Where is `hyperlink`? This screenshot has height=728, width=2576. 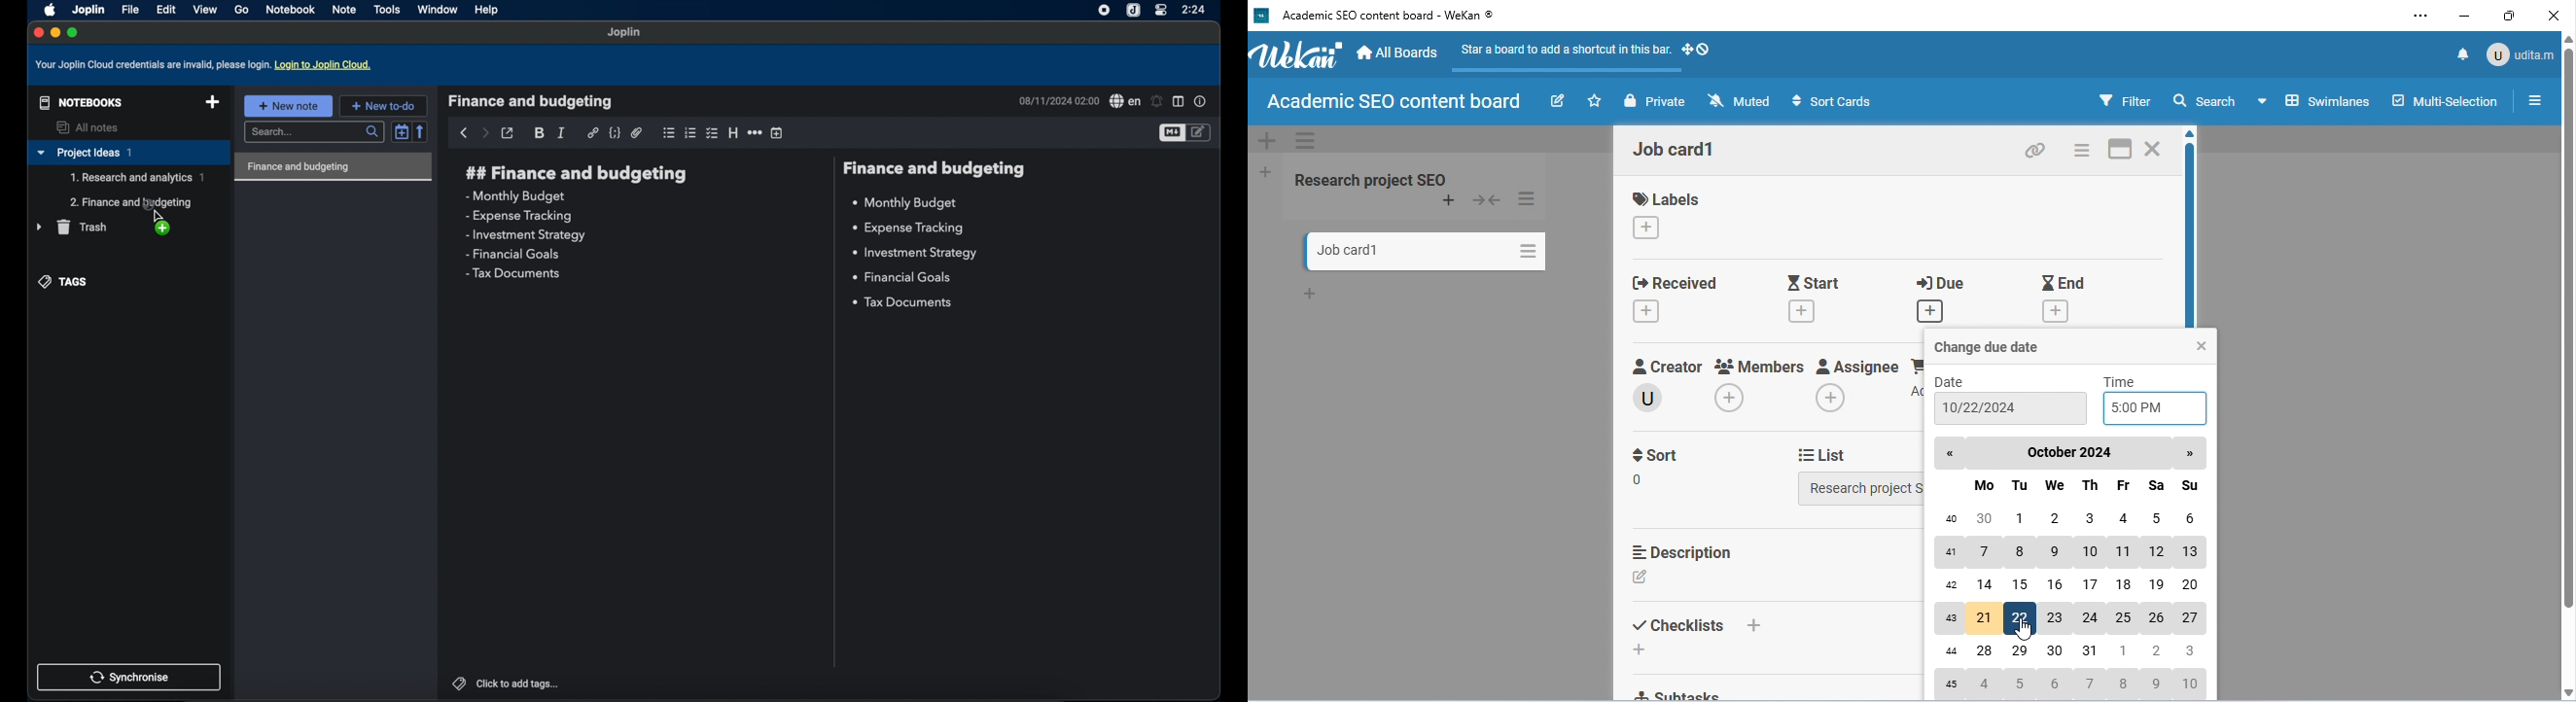 hyperlink is located at coordinates (593, 133).